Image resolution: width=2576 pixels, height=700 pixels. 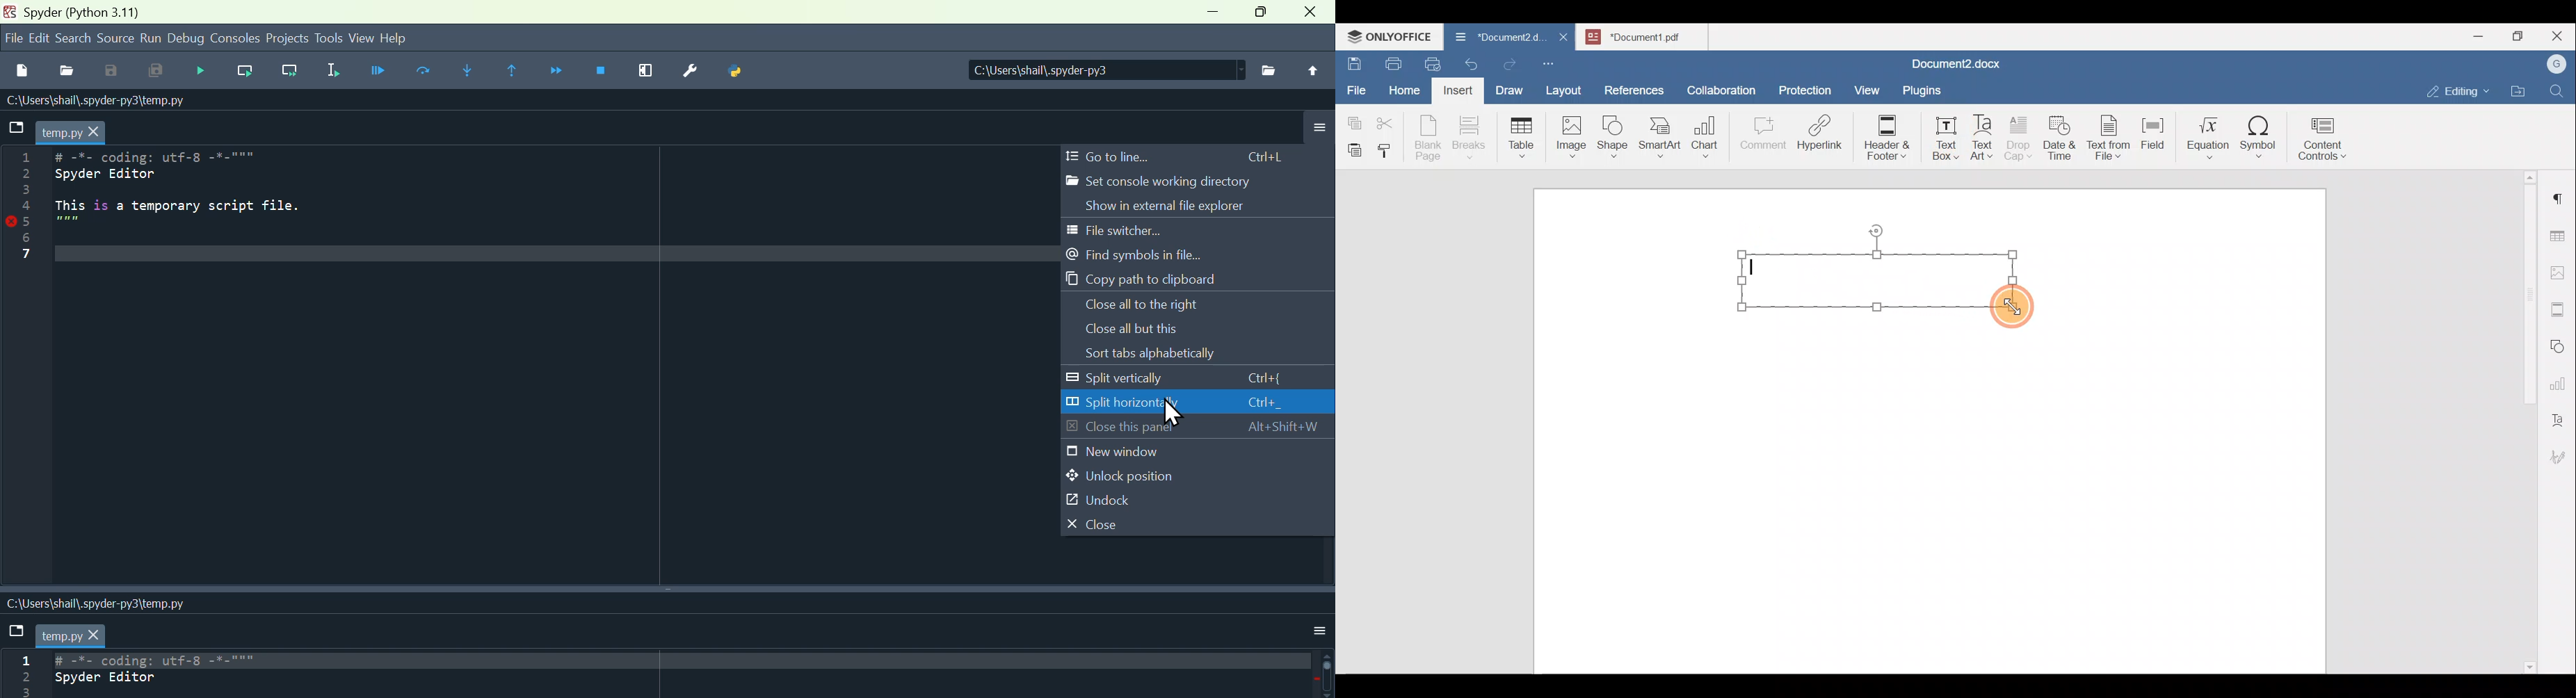 What do you see at coordinates (1135, 526) in the screenshot?
I see `Close` at bounding box center [1135, 526].